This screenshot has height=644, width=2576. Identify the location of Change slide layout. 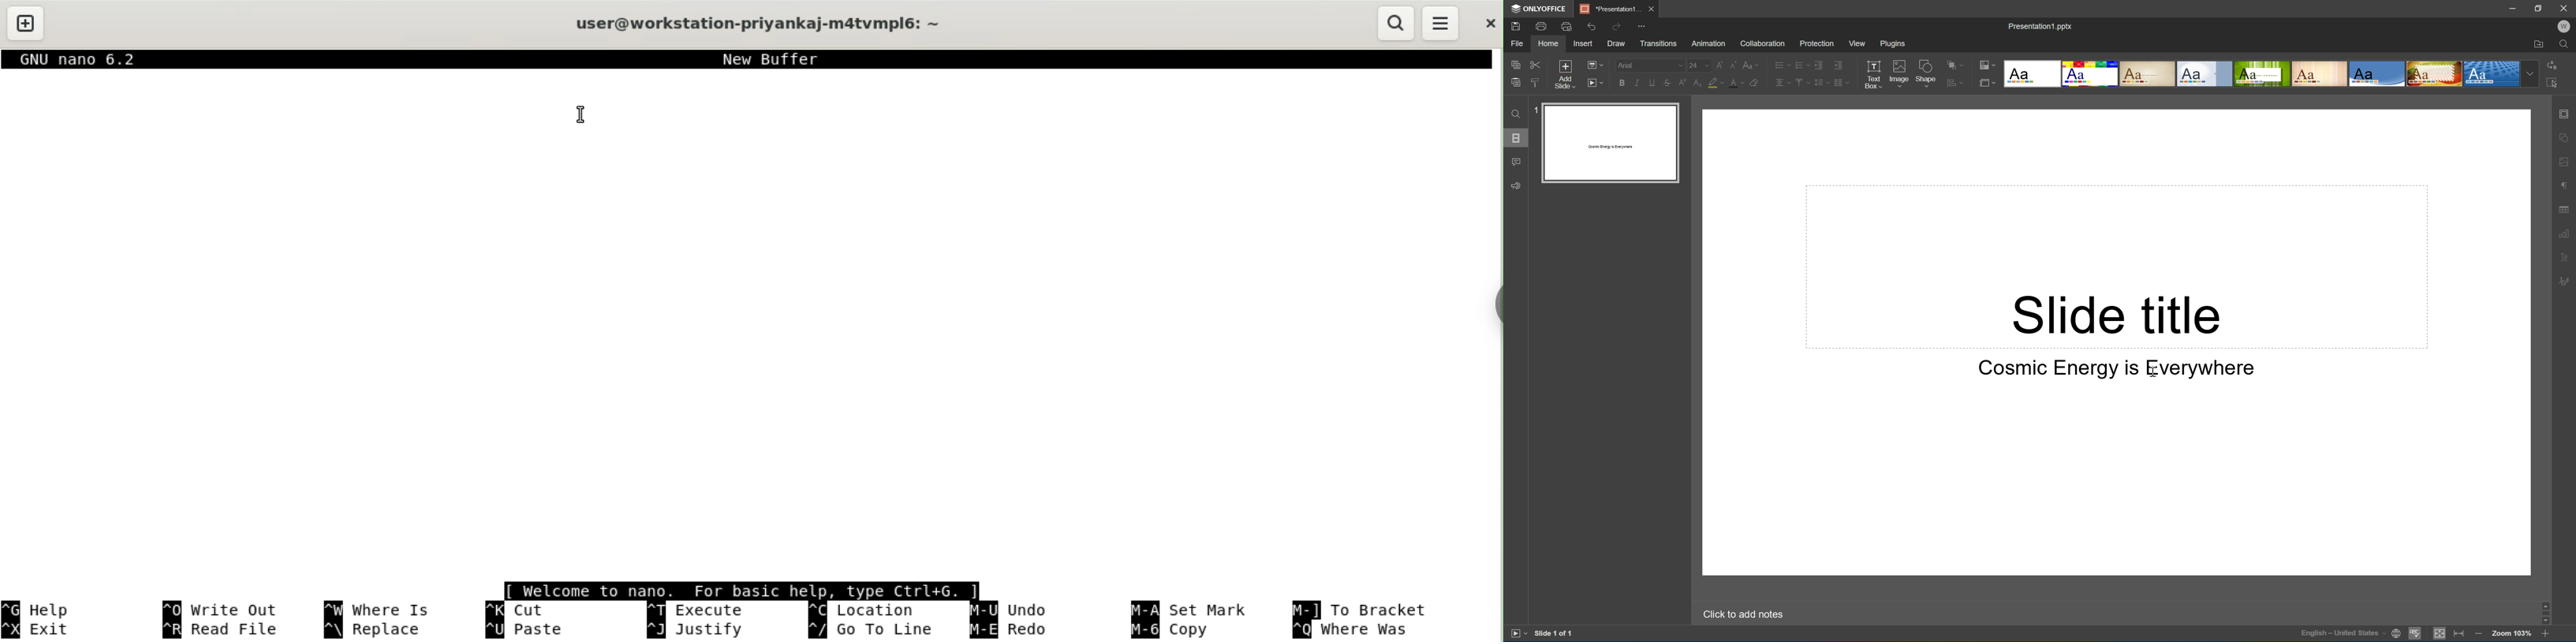
(1594, 65).